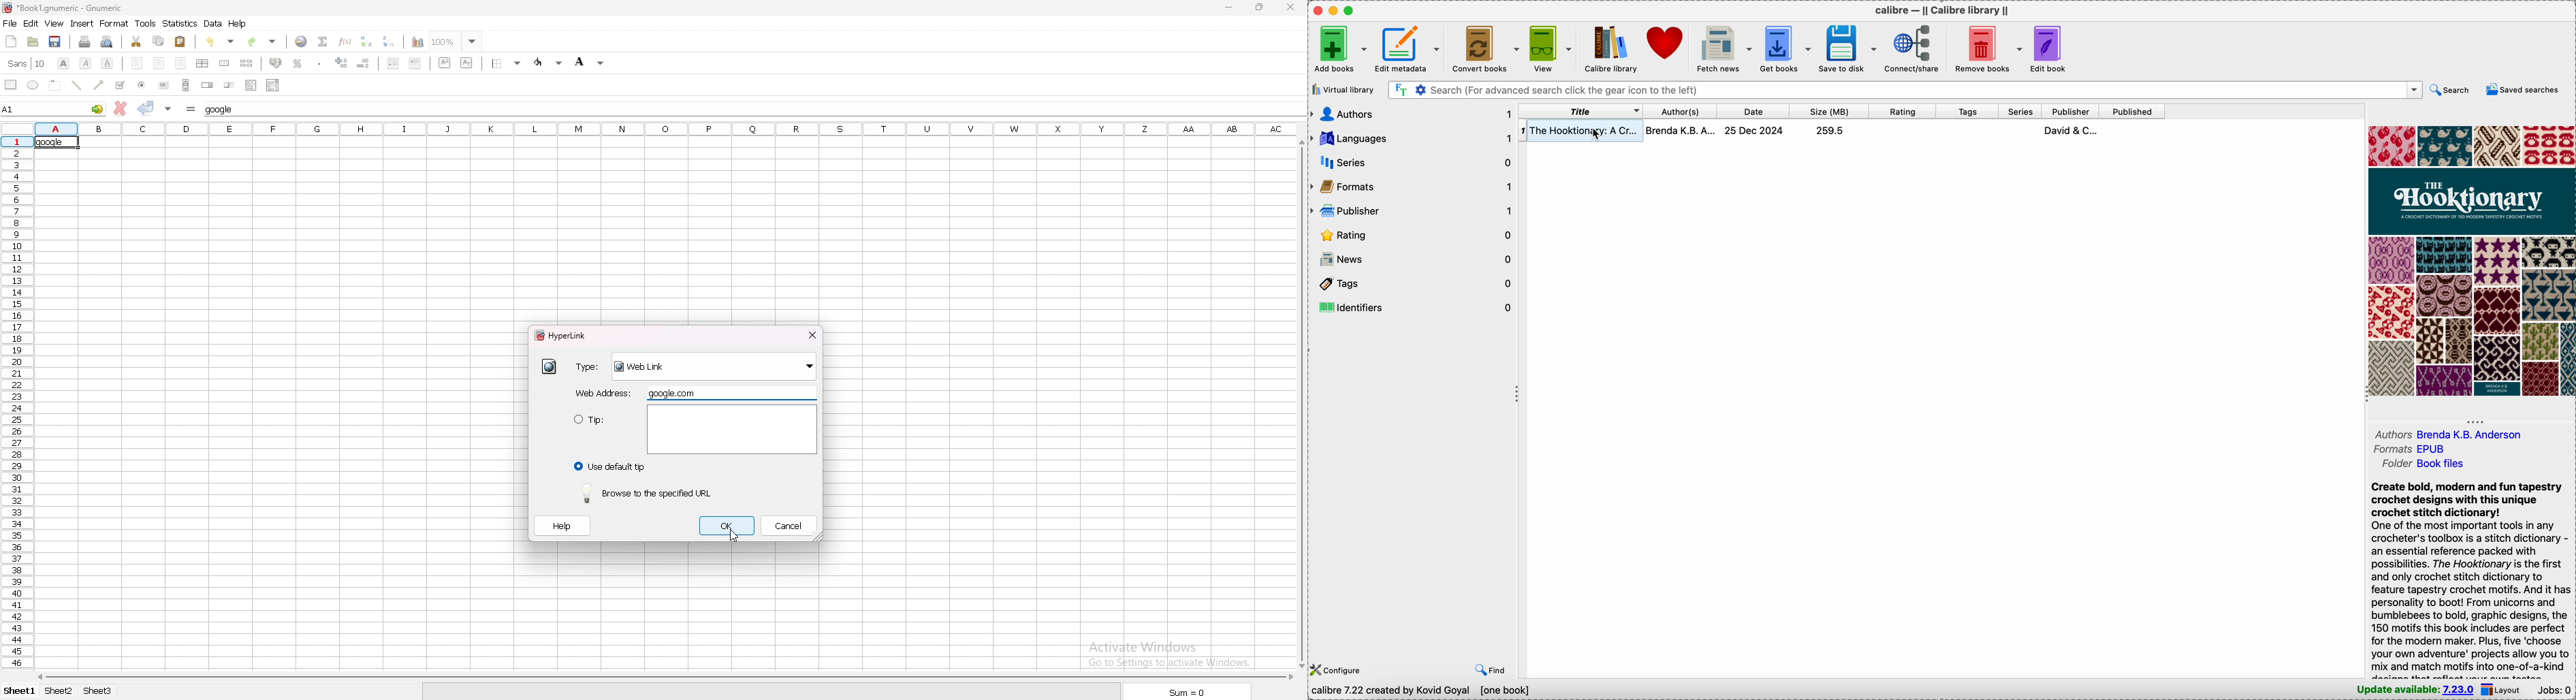  Describe the element at coordinates (121, 108) in the screenshot. I see `cancel change` at that location.